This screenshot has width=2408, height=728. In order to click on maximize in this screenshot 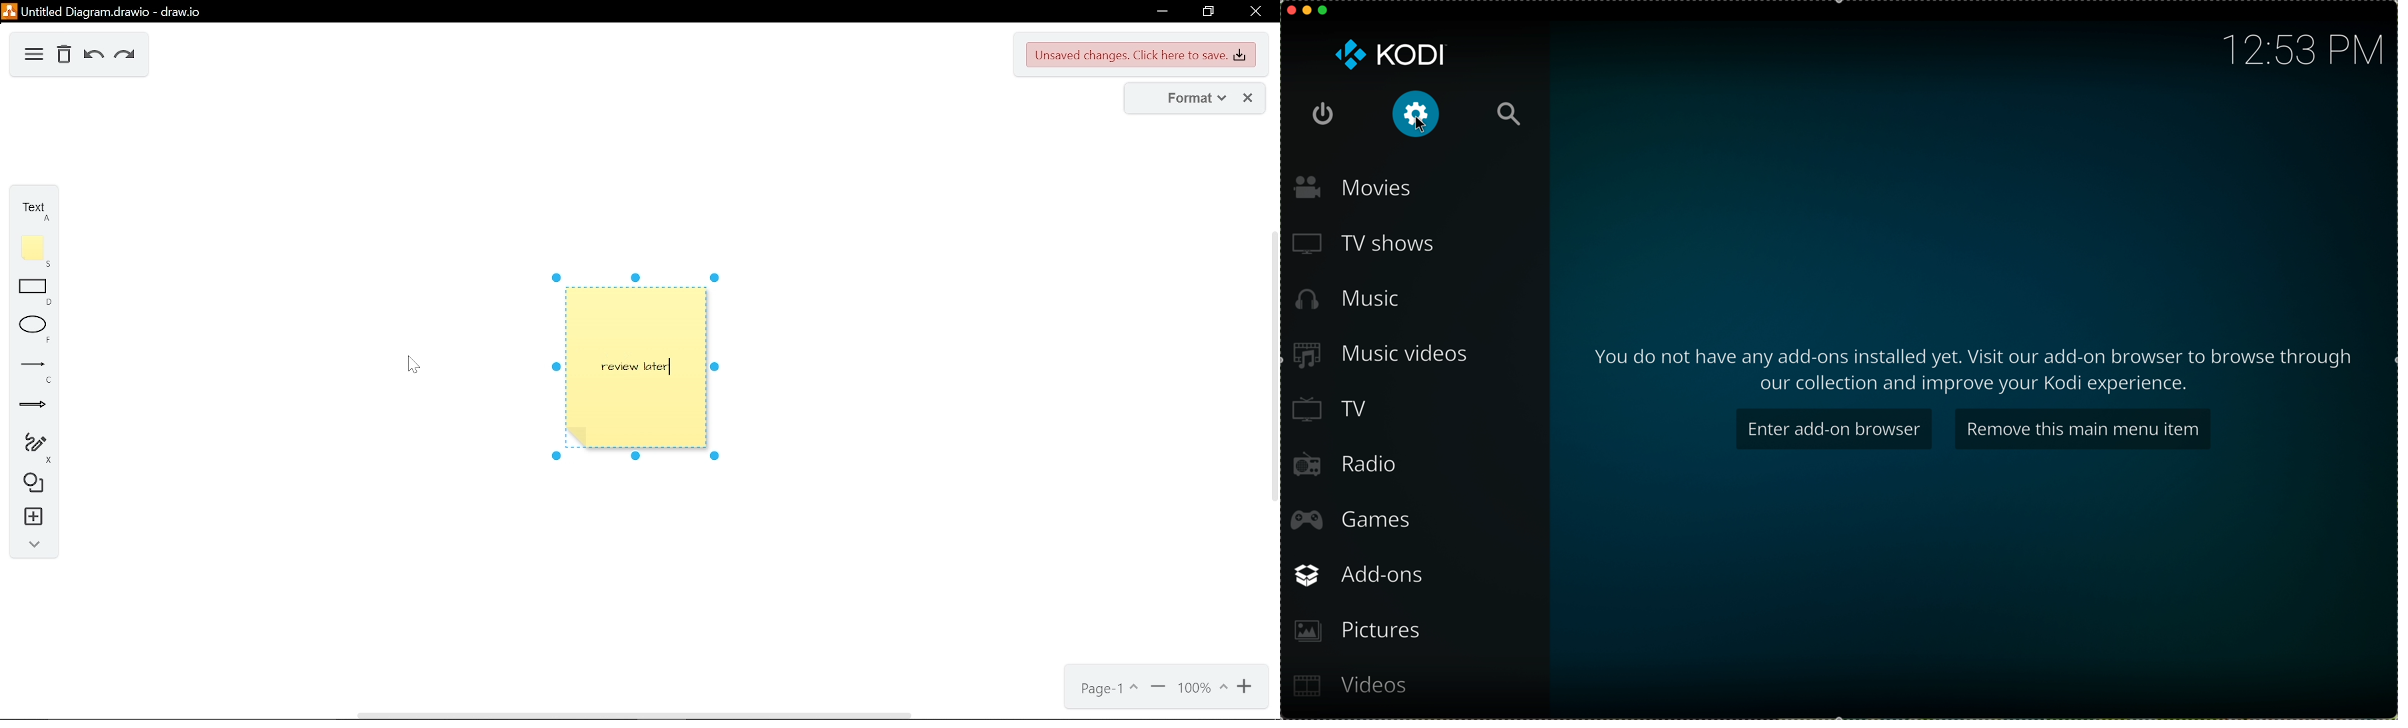, I will do `click(1323, 13)`.